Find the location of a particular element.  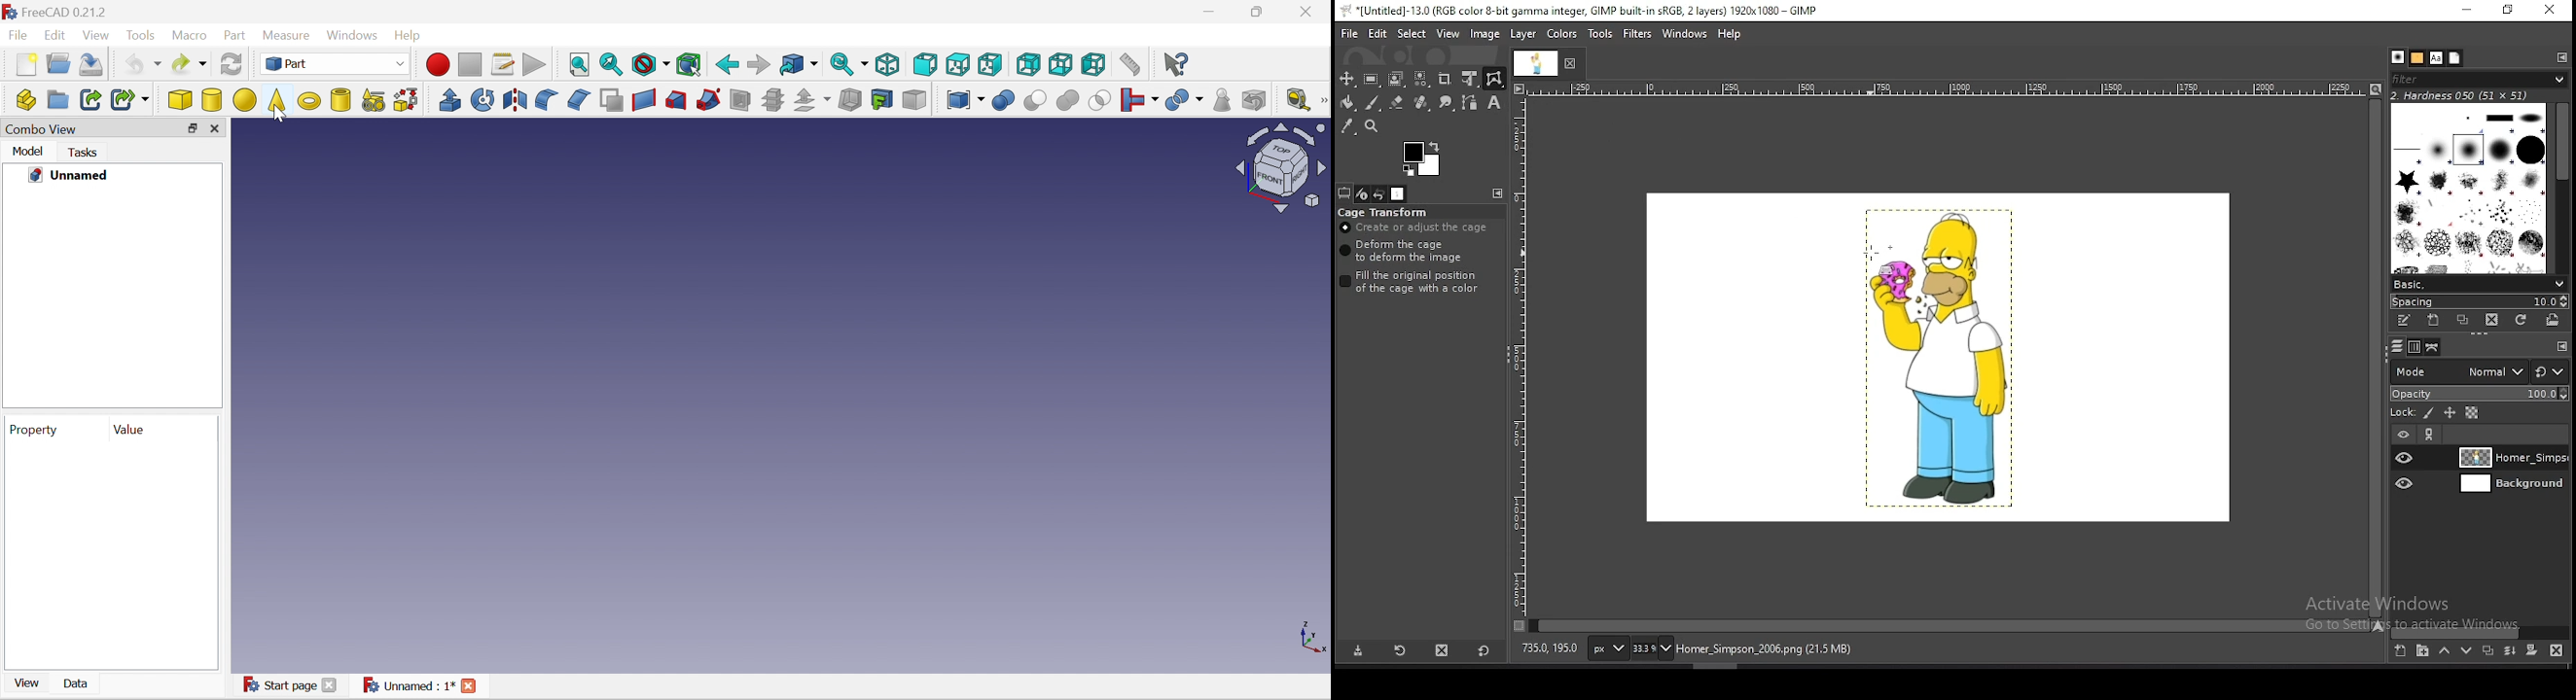

Part is located at coordinates (238, 35).